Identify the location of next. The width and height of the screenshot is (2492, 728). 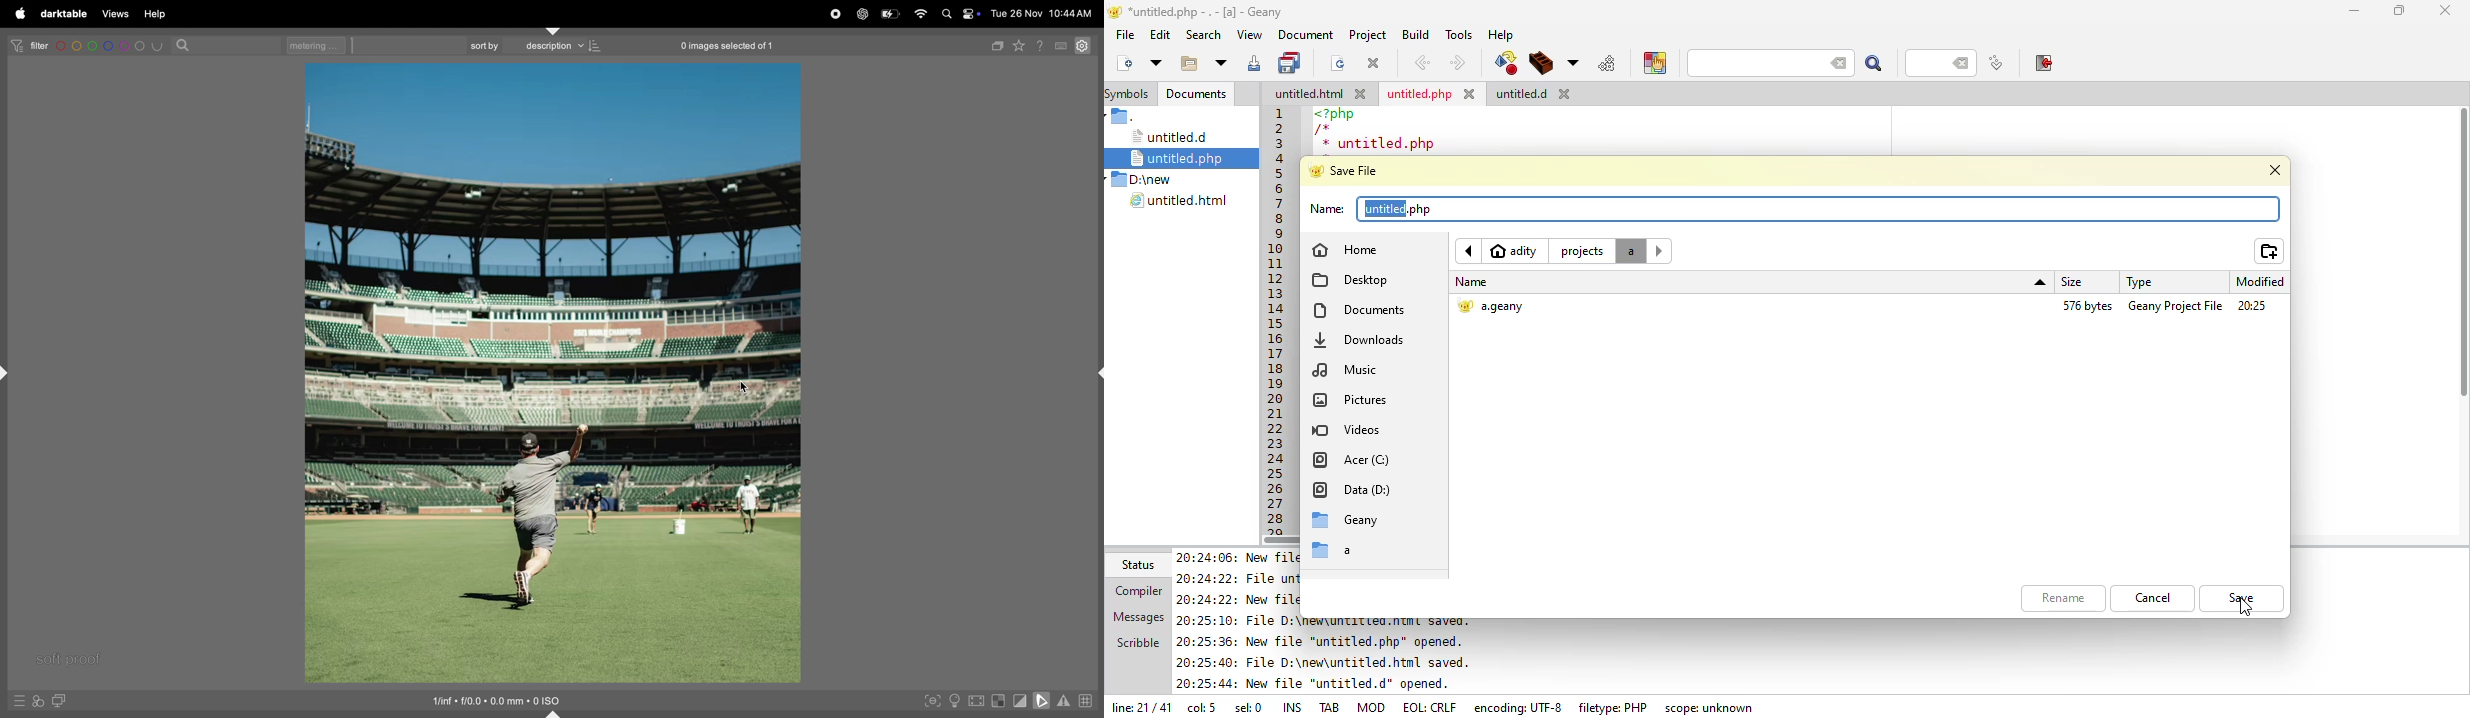
(1660, 250).